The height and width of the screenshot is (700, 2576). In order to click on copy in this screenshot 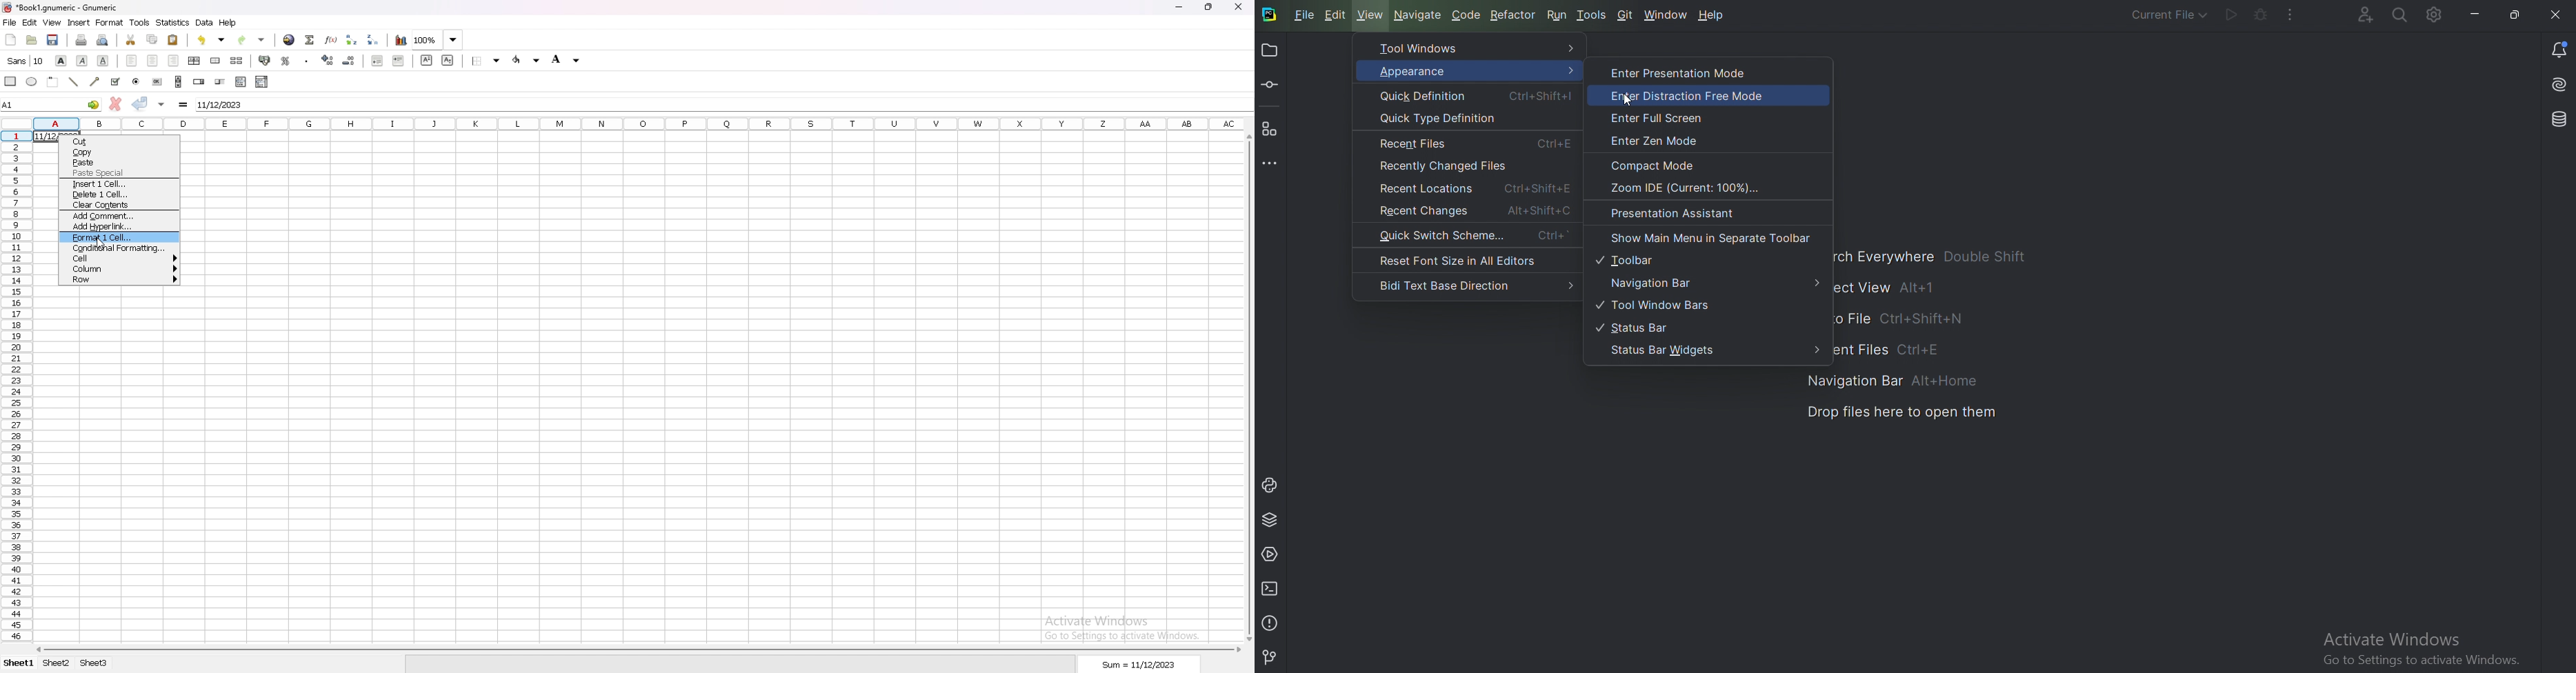, I will do `click(120, 153)`.